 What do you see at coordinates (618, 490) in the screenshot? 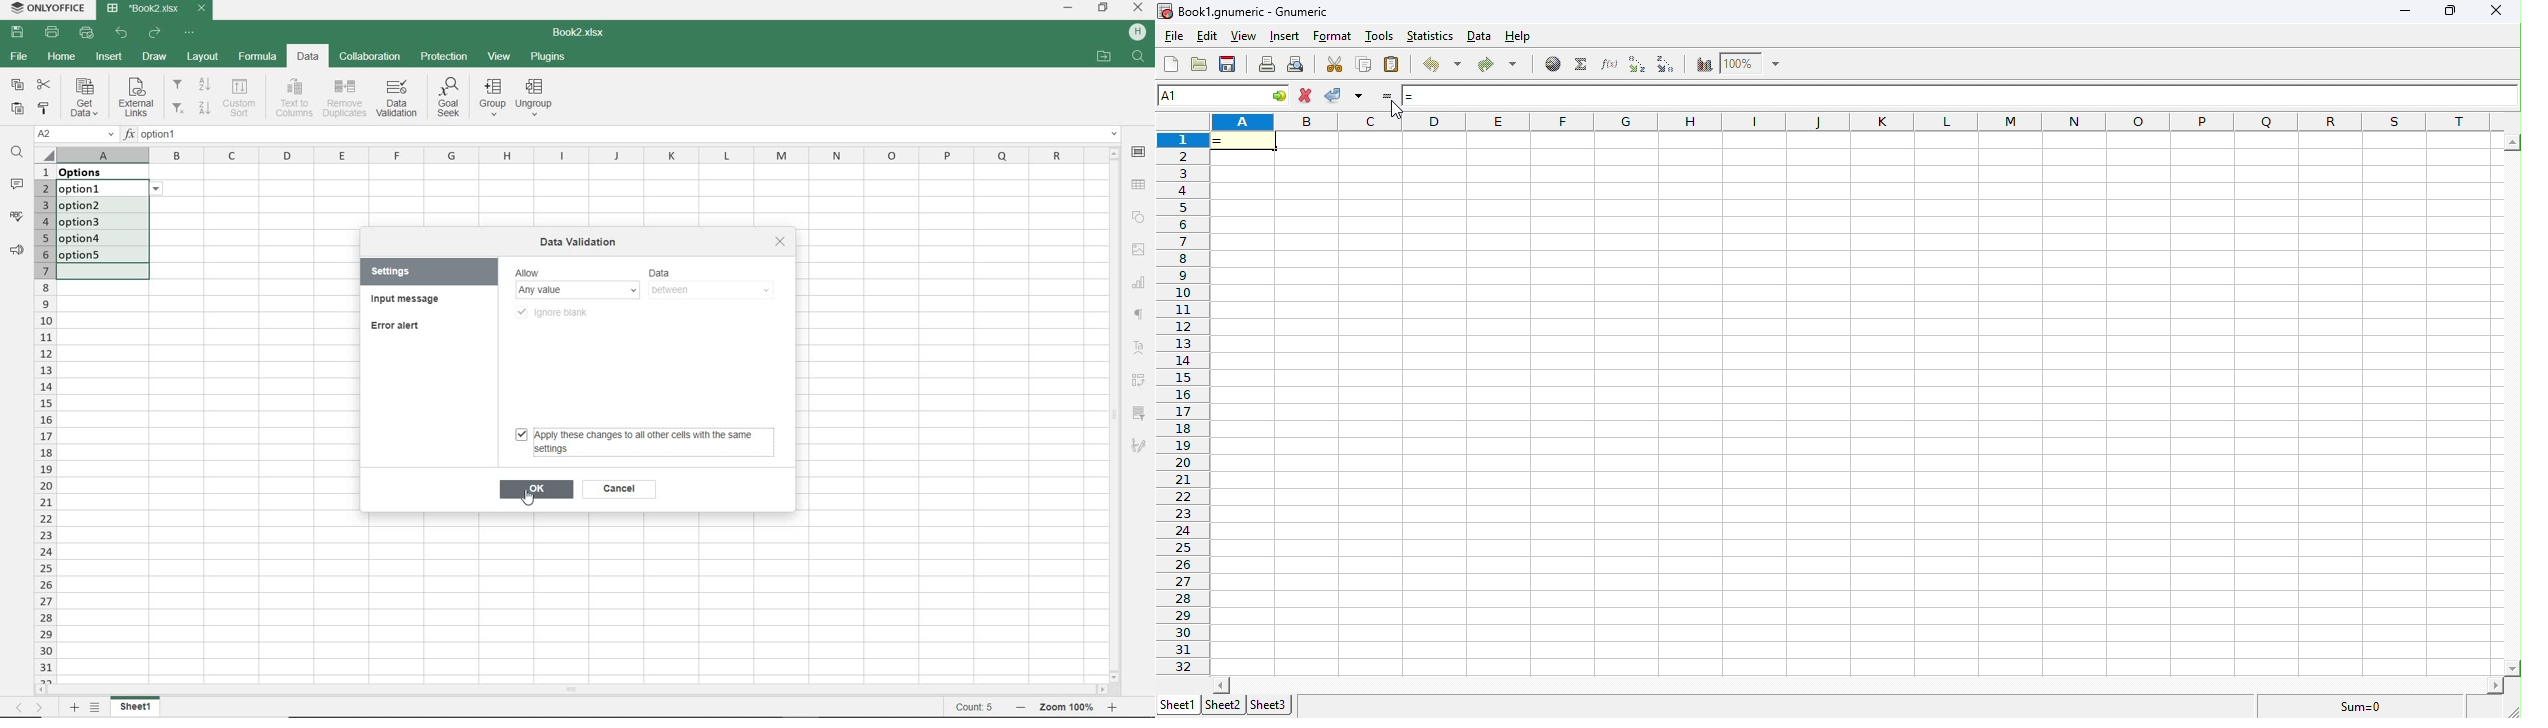
I see `cancel` at bounding box center [618, 490].